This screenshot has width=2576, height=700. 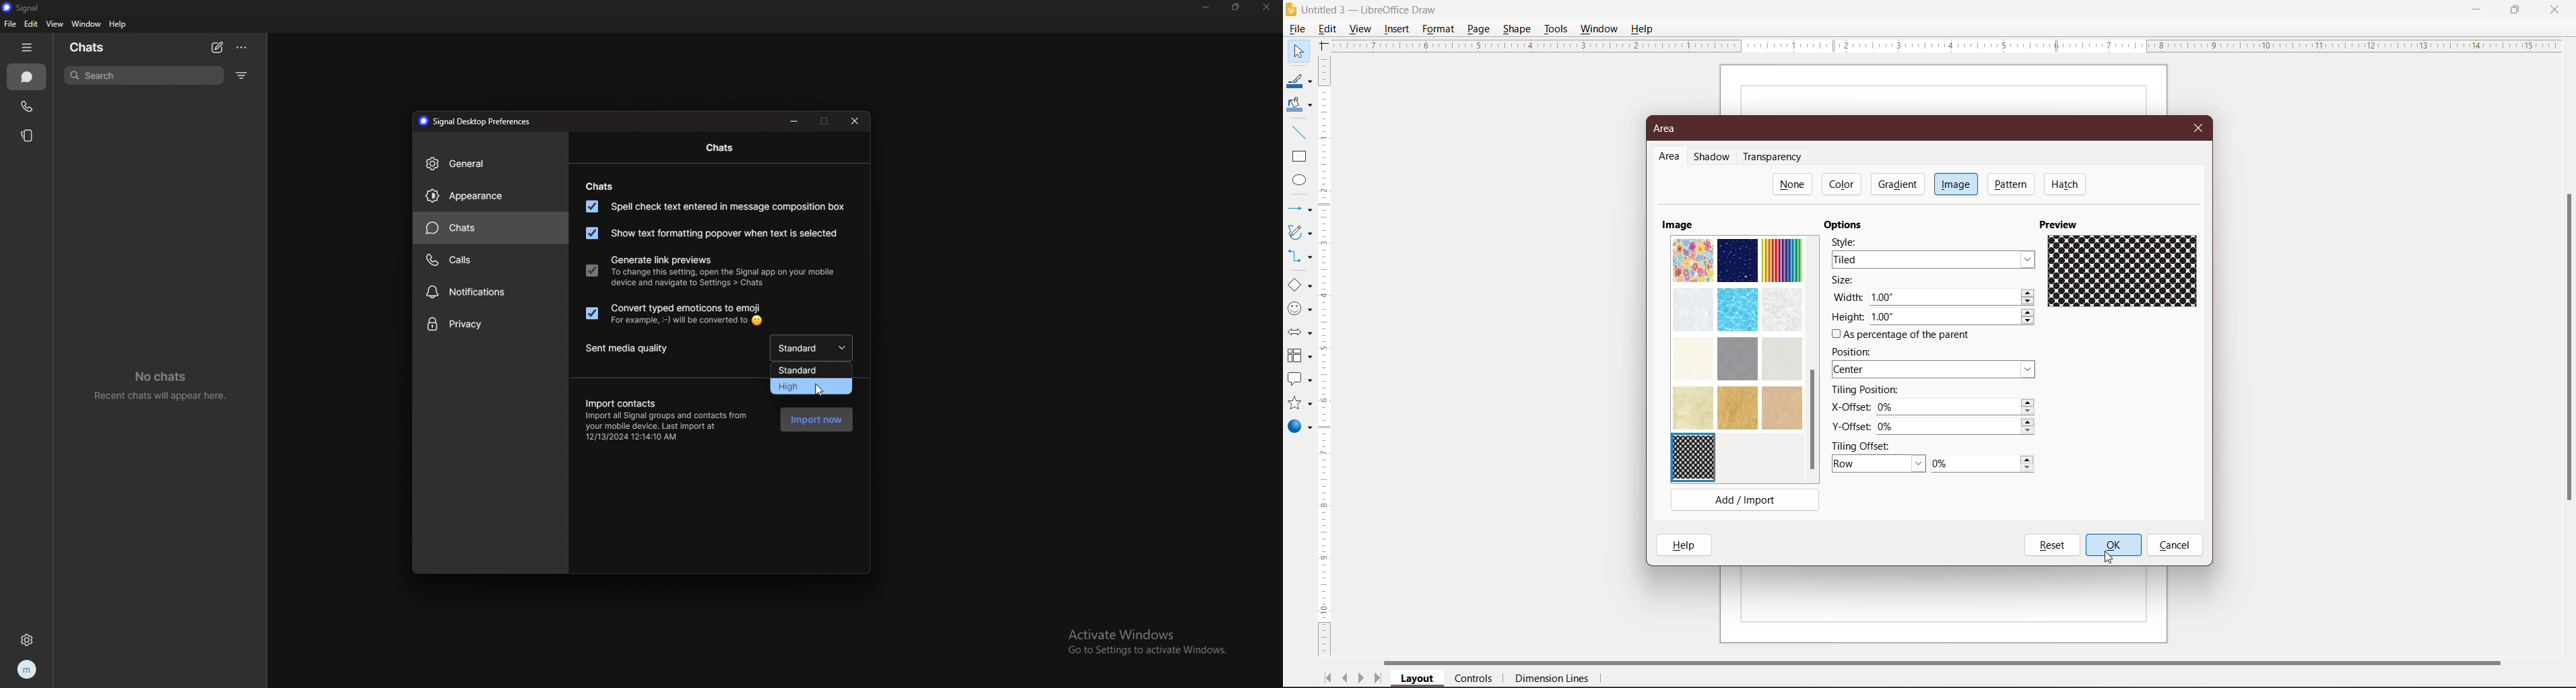 What do you see at coordinates (1361, 28) in the screenshot?
I see `View` at bounding box center [1361, 28].